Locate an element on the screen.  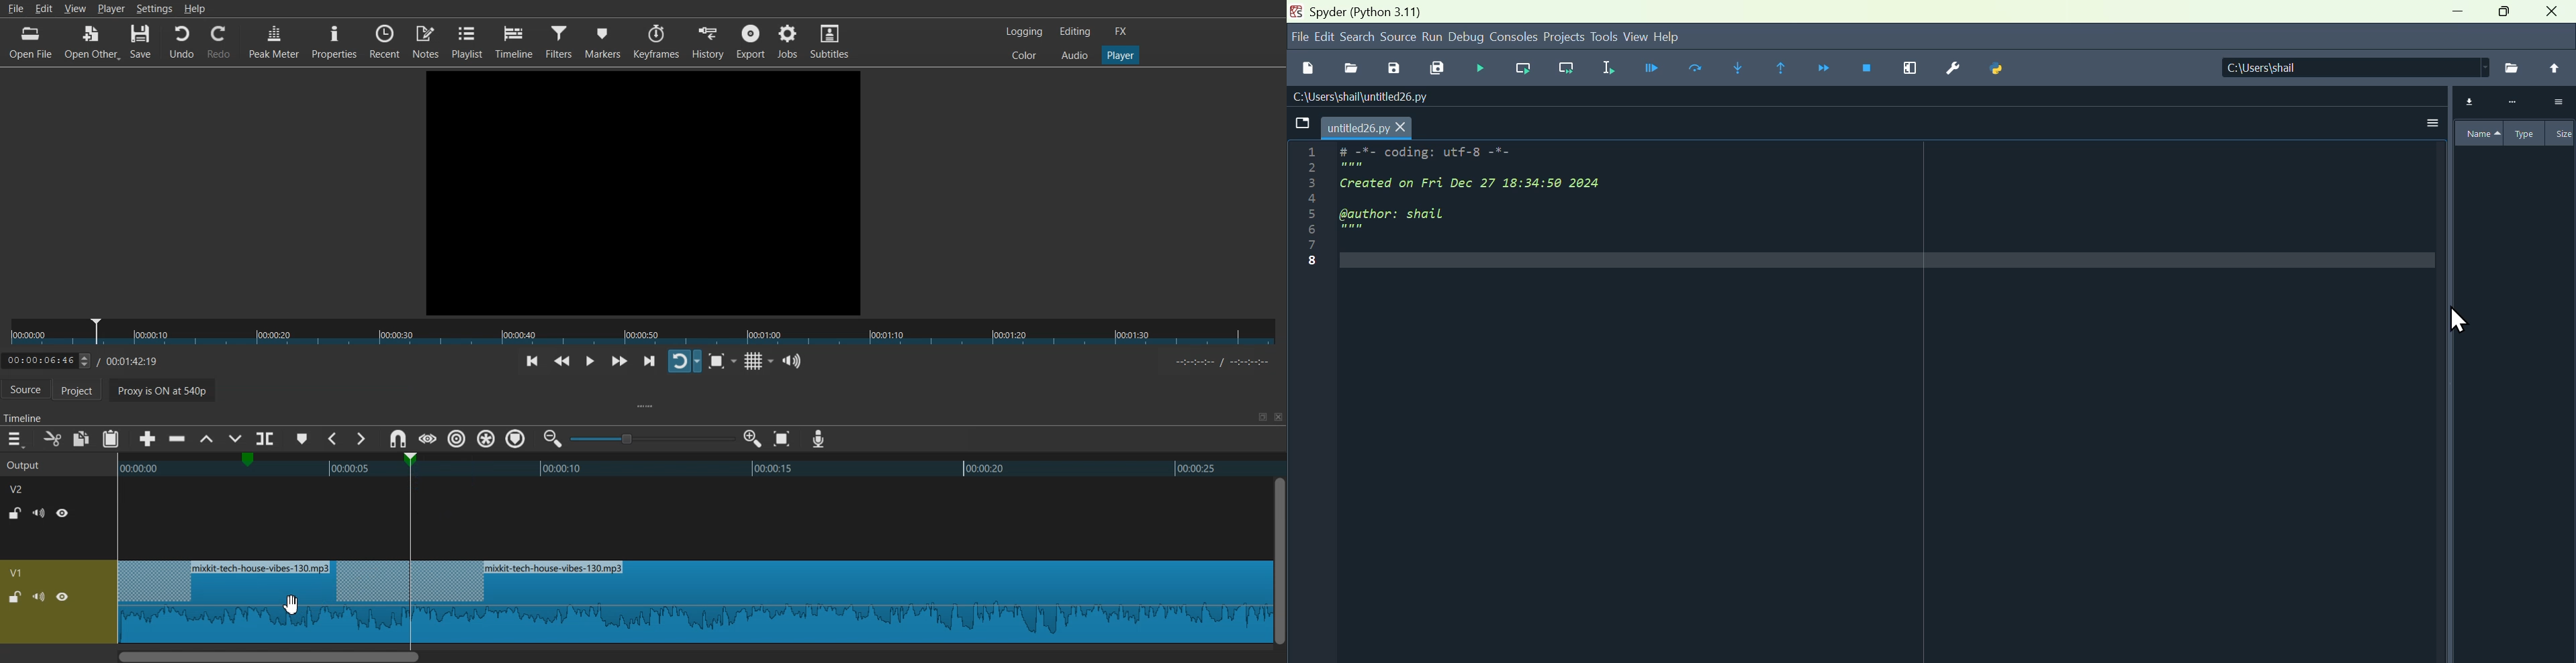
Save all is located at coordinates (1438, 68).